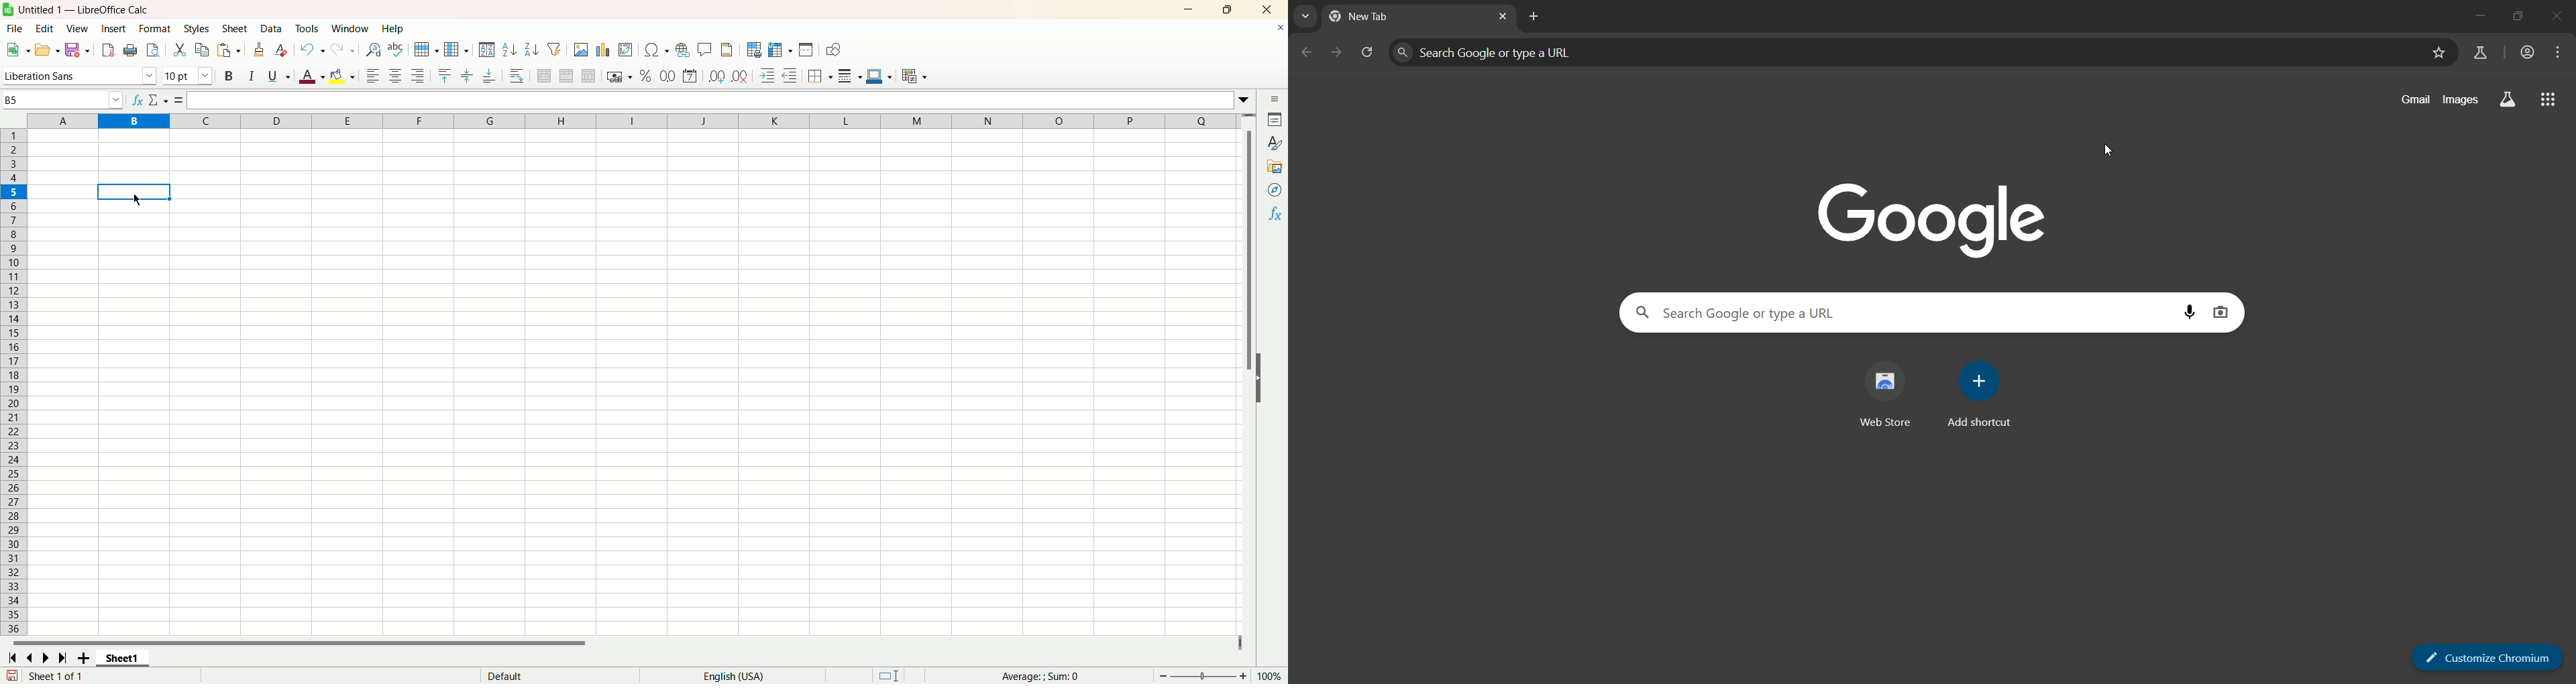  Describe the element at coordinates (343, 50) in the screenshot. I see `redo` at that location.